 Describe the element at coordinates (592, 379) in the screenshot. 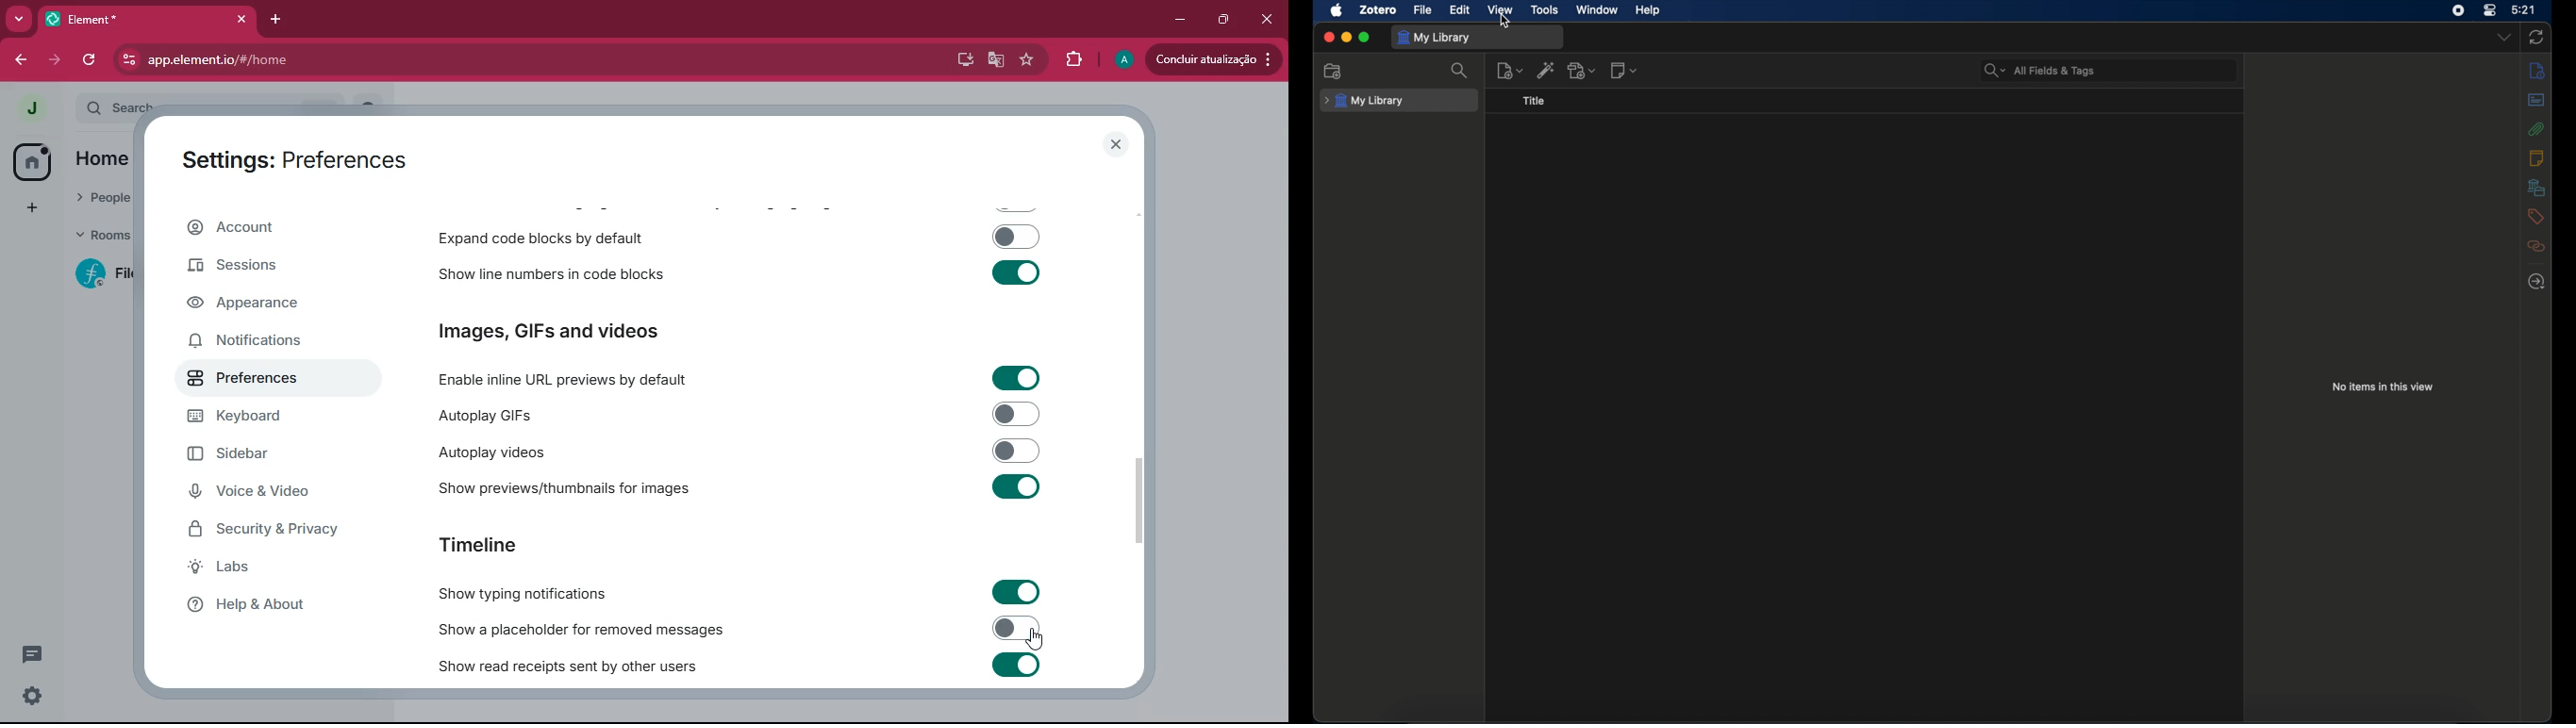

I see `enable inline URL previews by default` at that location.